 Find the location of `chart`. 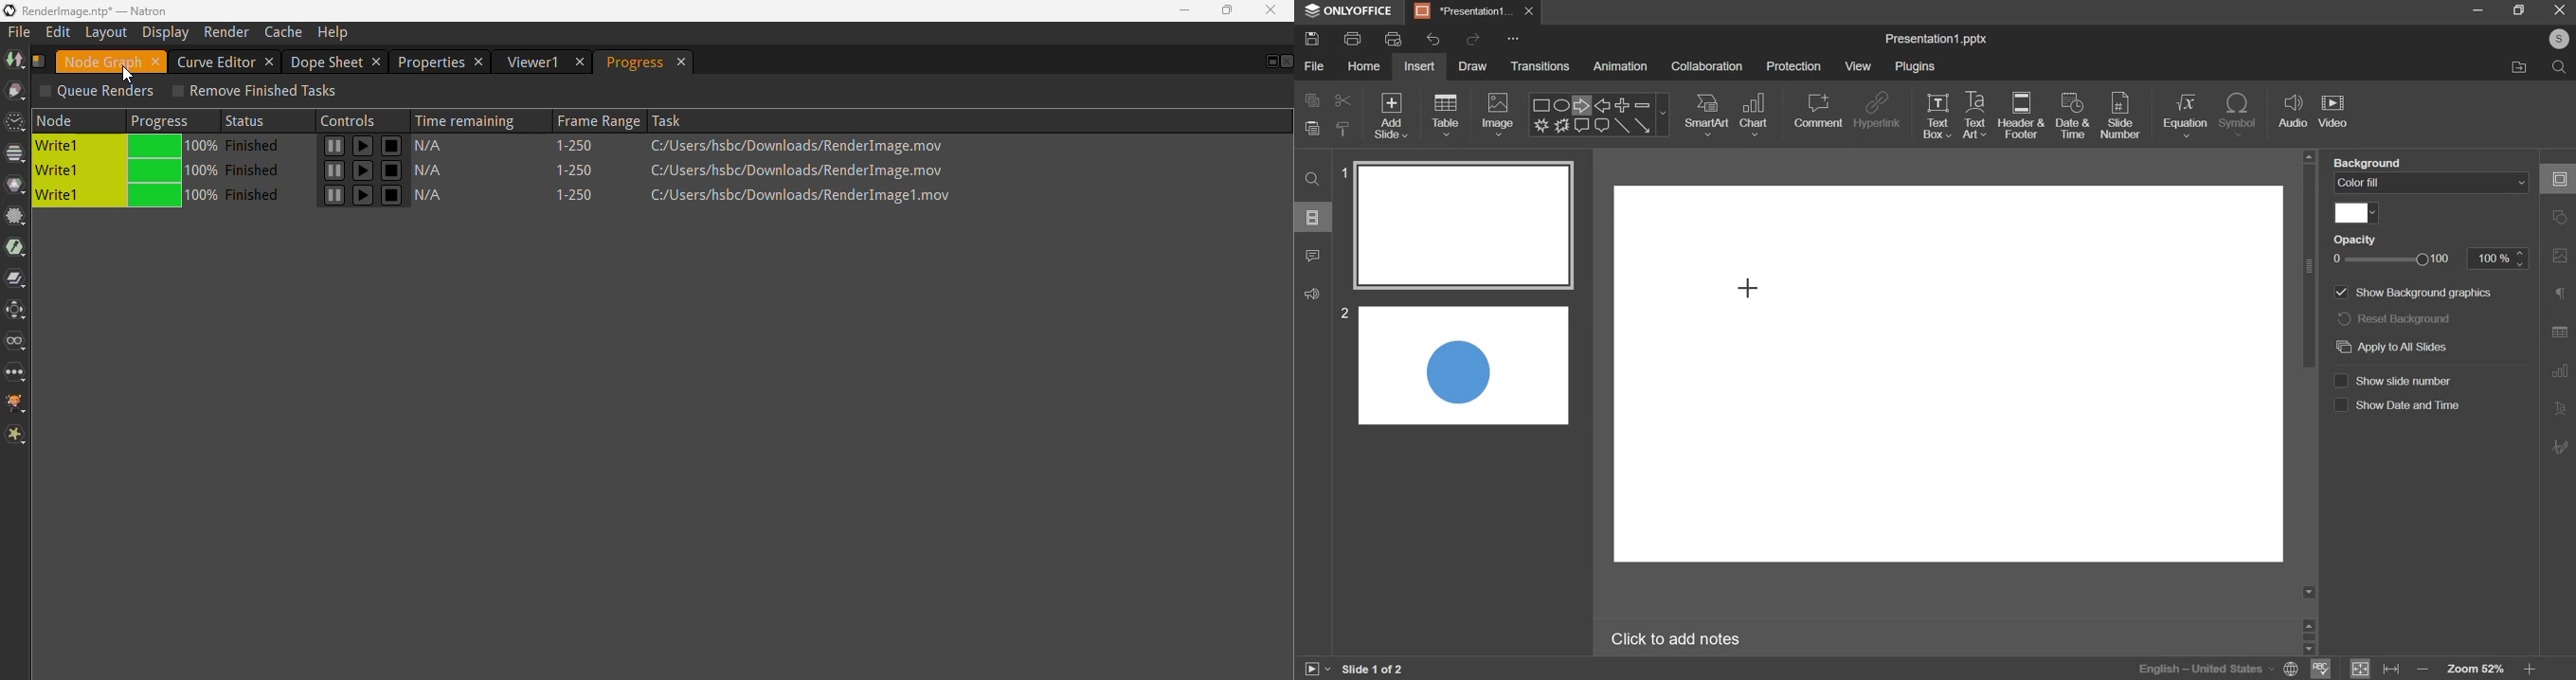

chart is located at coordinates (1754, 115).